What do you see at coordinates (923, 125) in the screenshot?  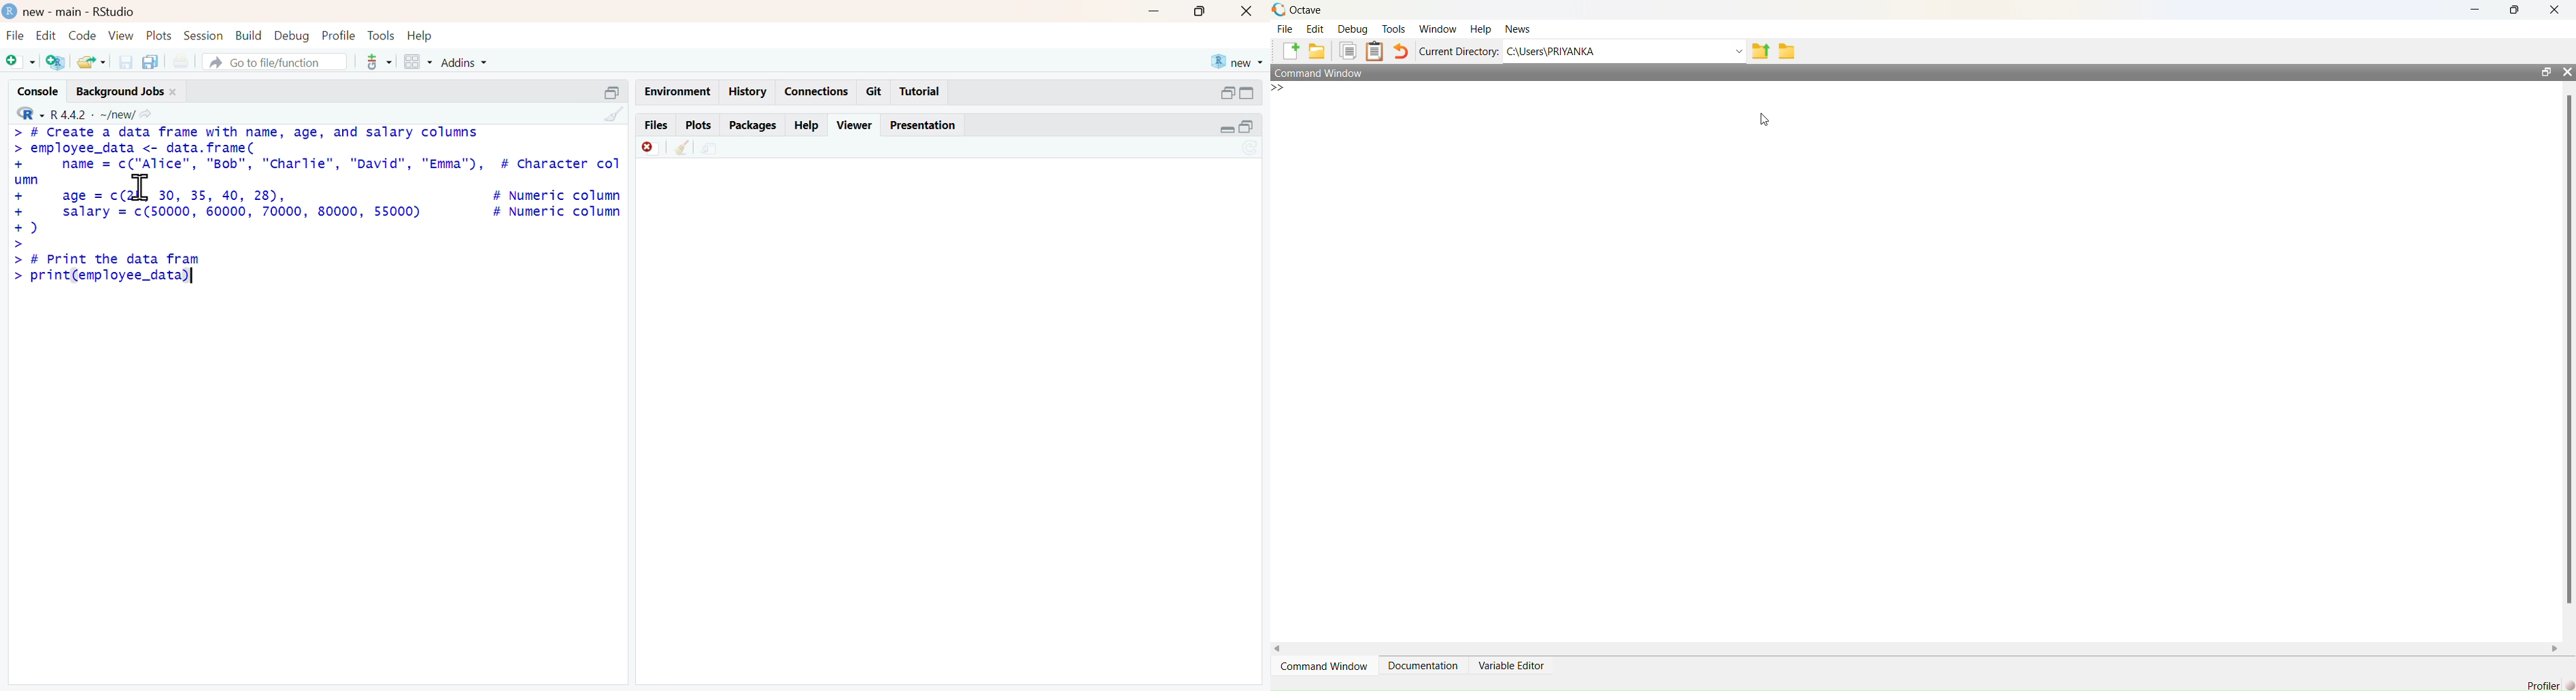 I see `Presentation` at bounding box center [923, 125].